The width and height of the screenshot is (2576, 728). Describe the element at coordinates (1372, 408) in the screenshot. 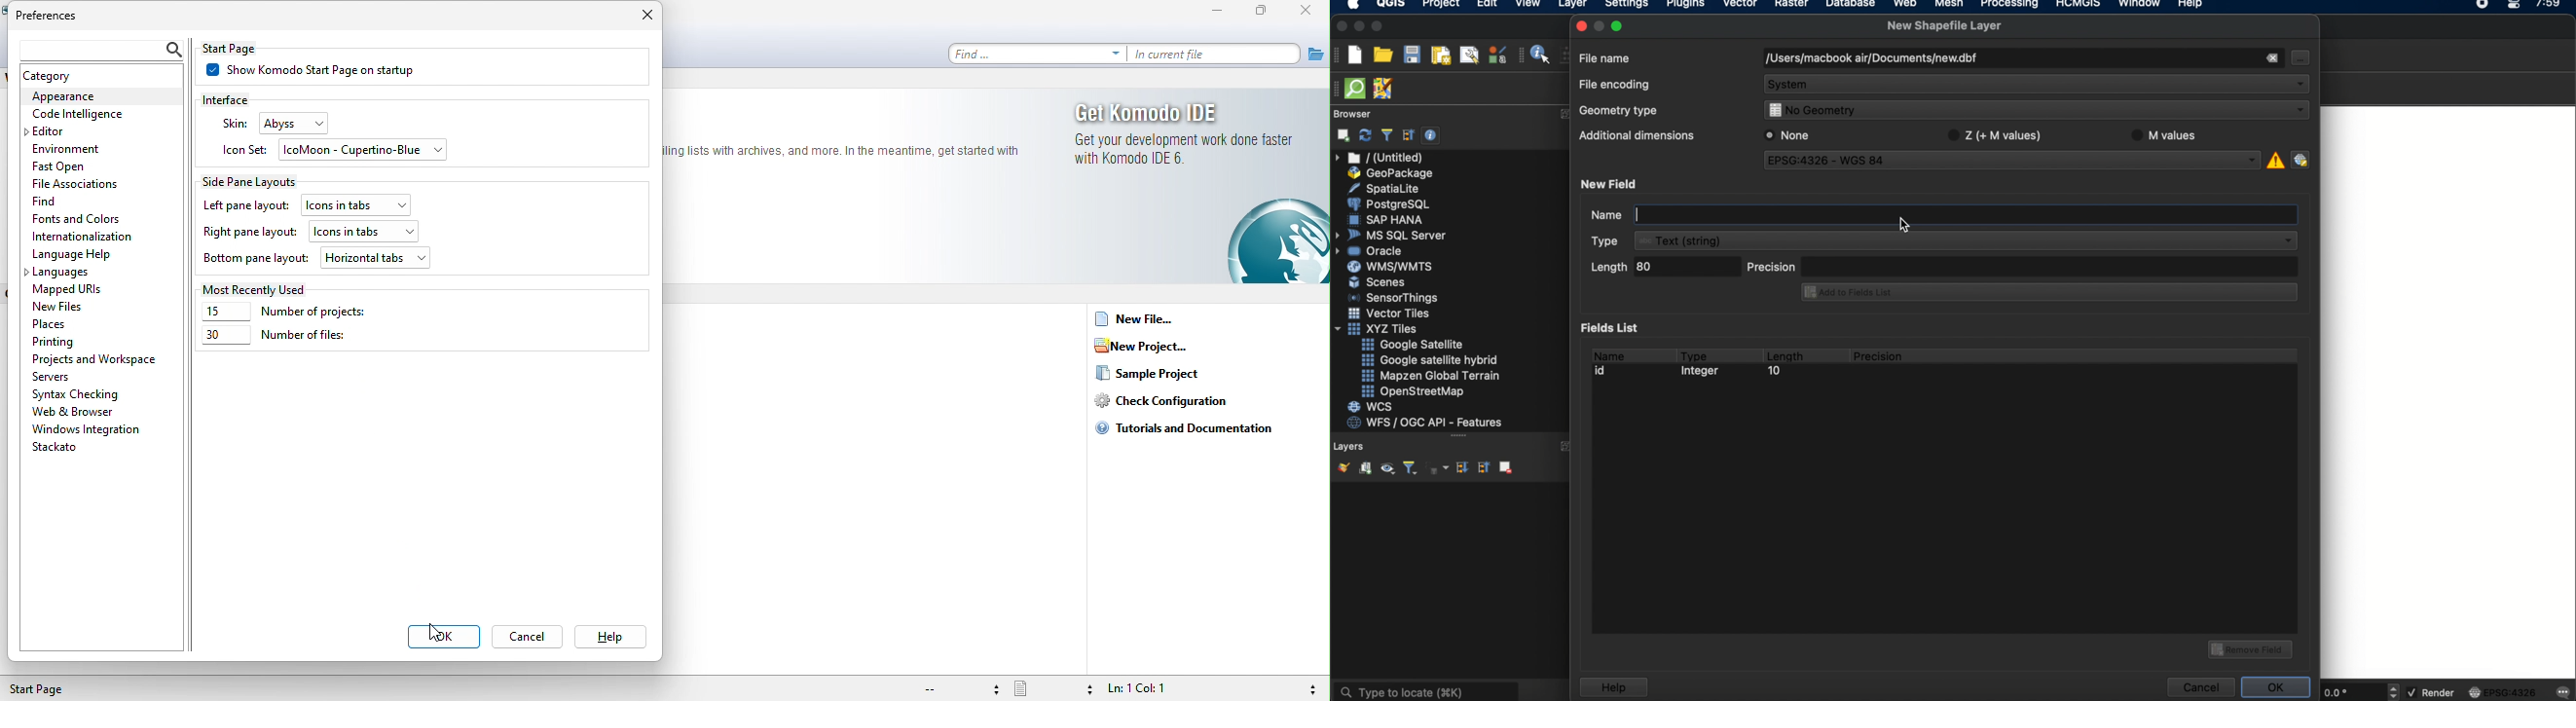

I see `wcs` at that location.